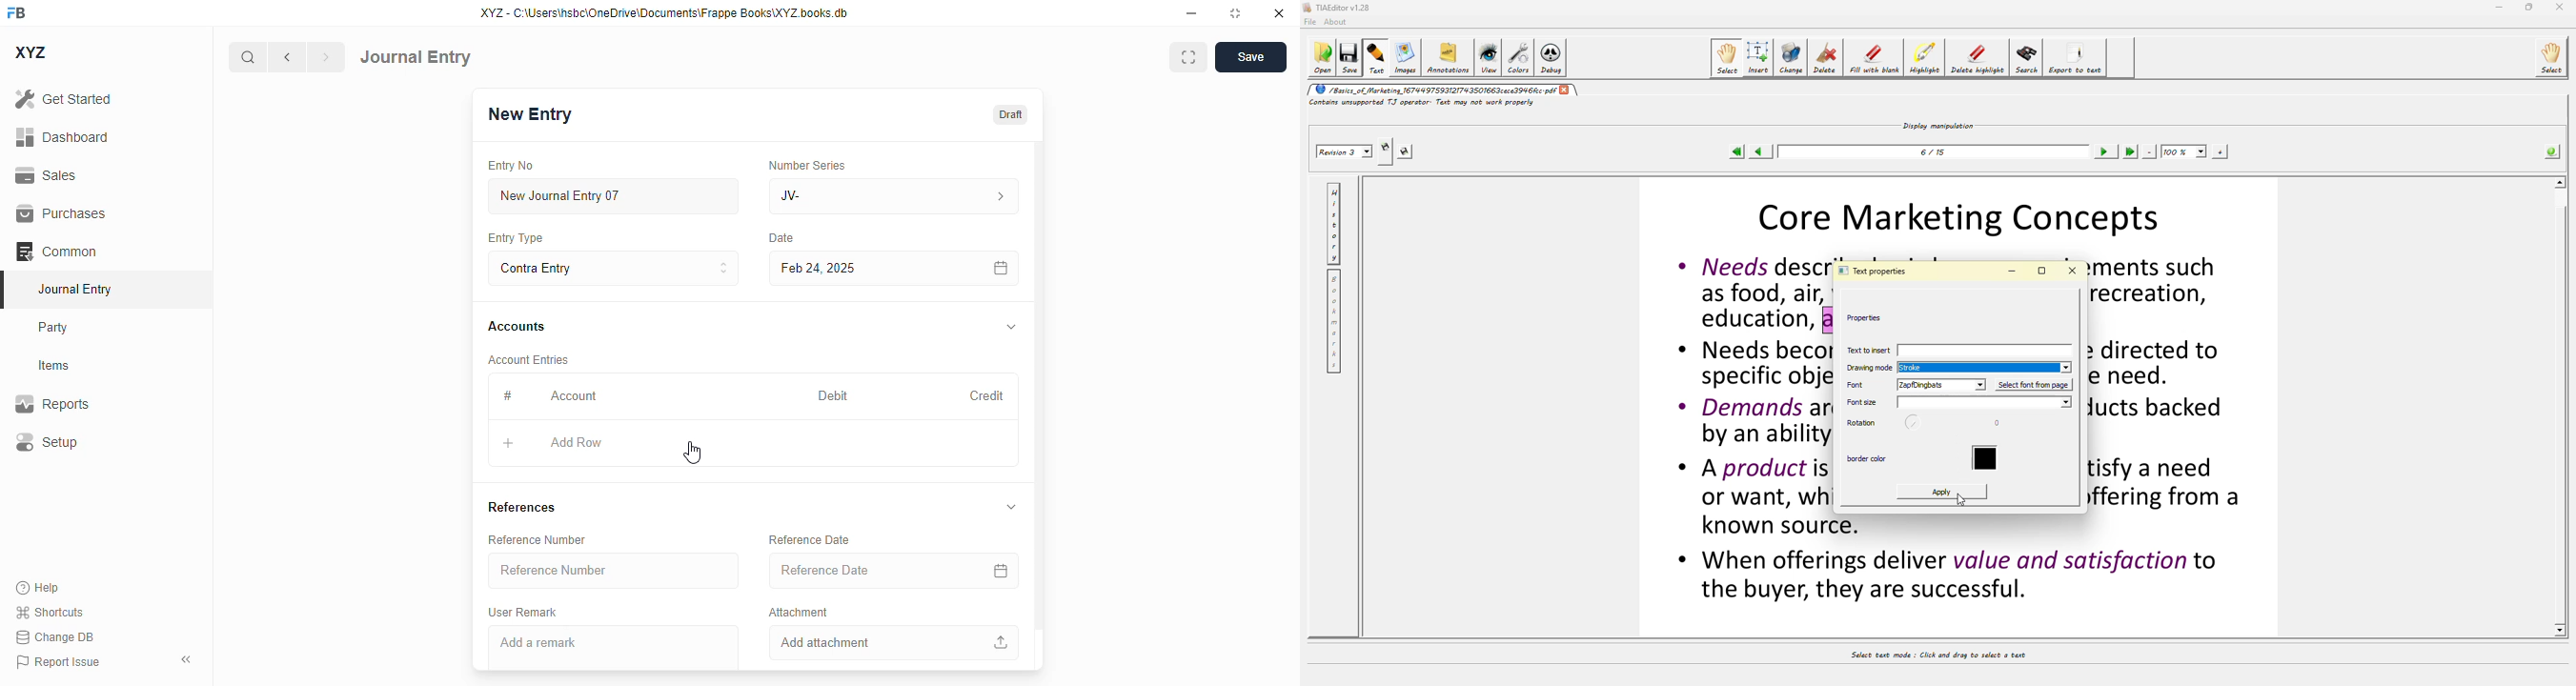 This screenshot has width=2576, height=700. Describe the element at coordinates (509, 443) in the screenshot. I see `add button` at that location.